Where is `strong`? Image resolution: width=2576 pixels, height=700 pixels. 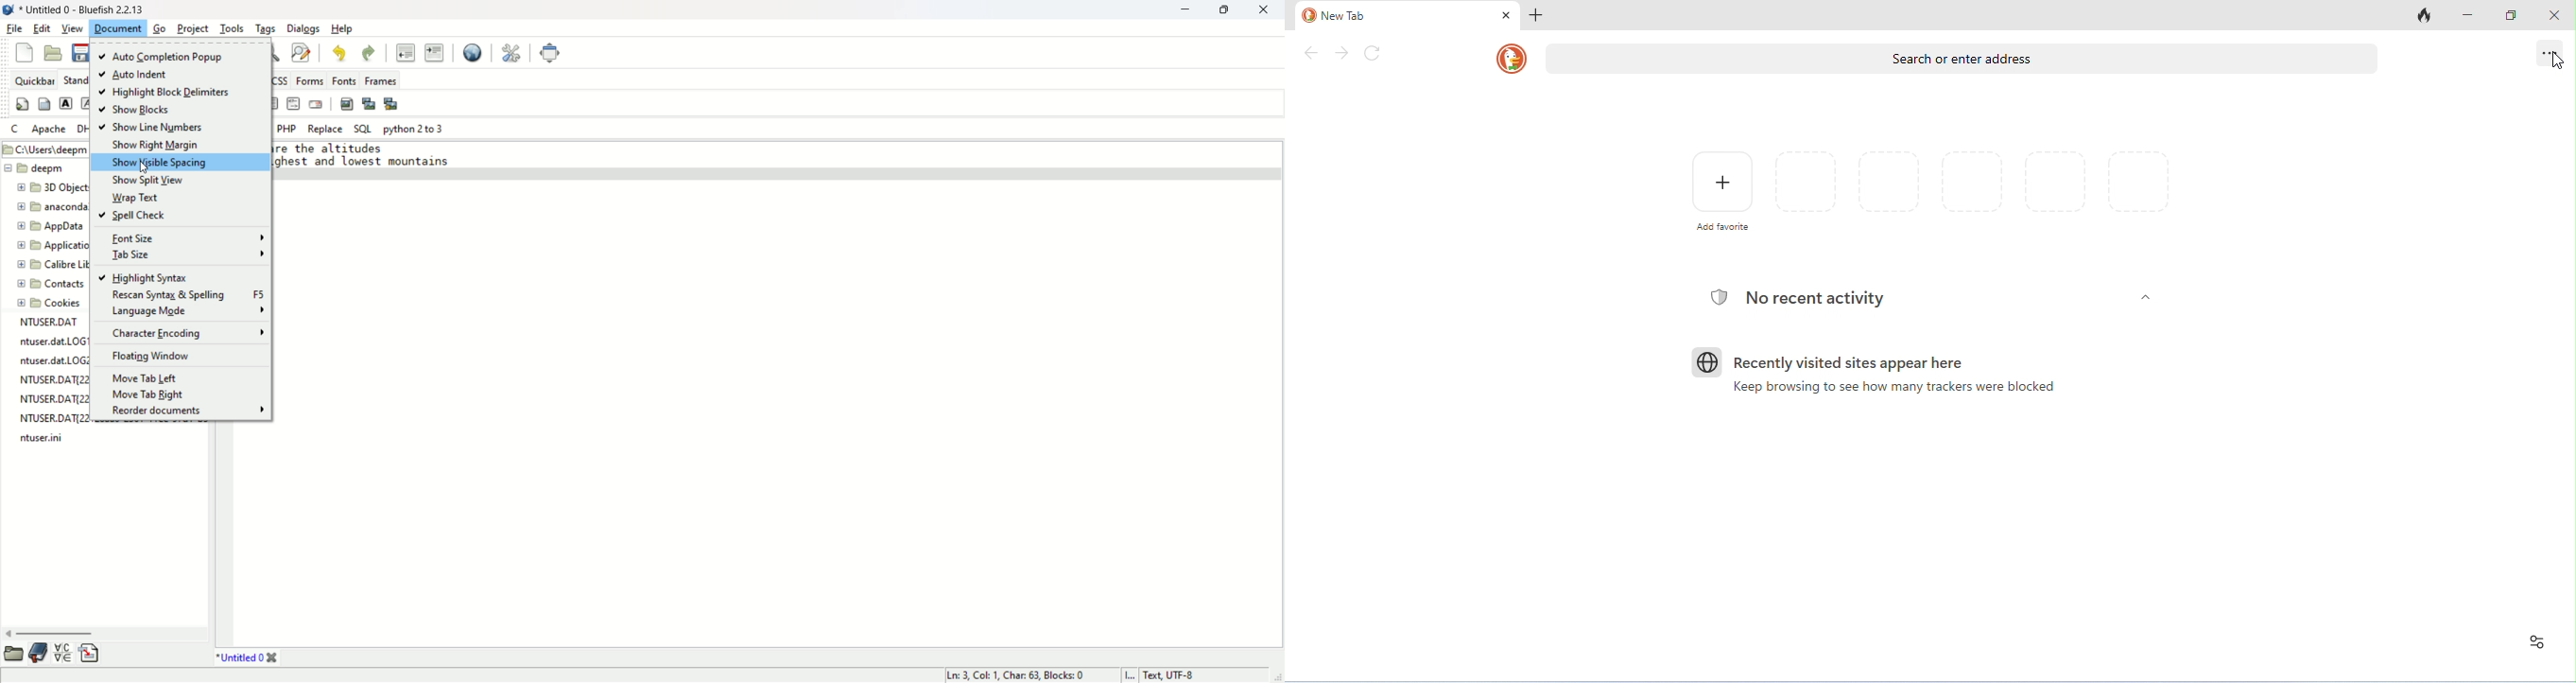
strong is located at coordinates (68, 103).